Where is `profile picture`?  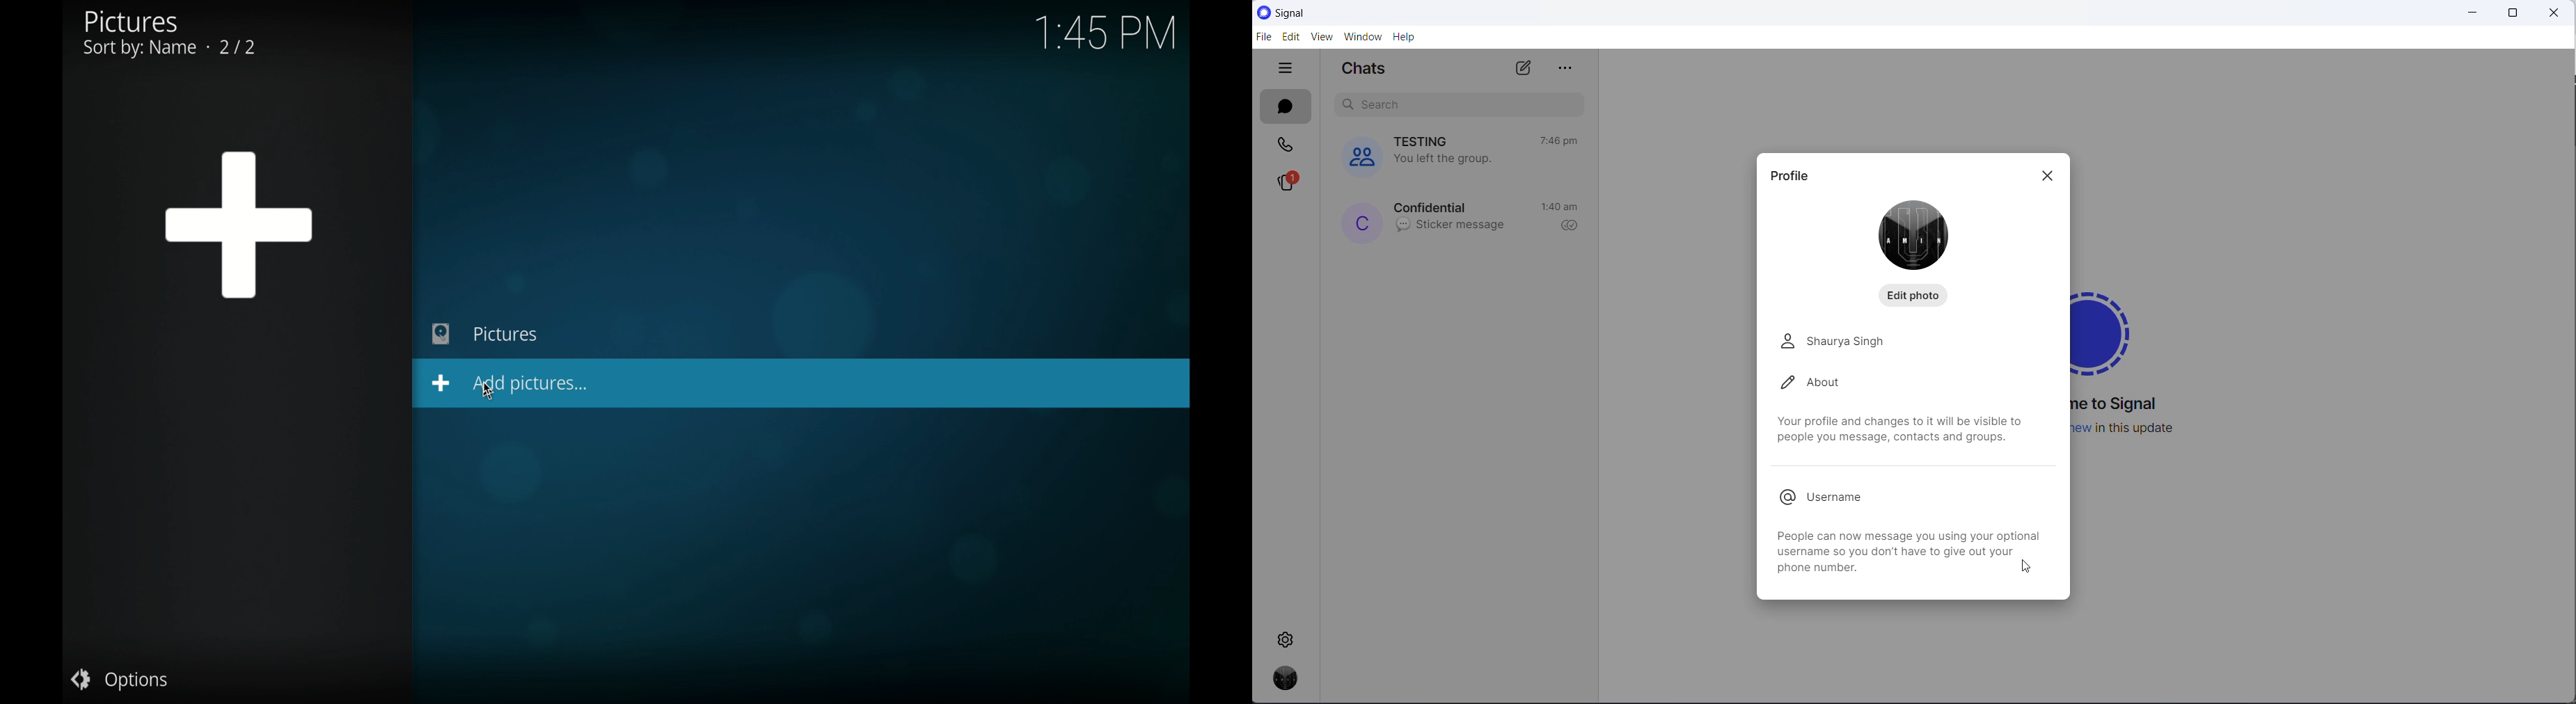
profile picture is located at coordinates (1918, 234).